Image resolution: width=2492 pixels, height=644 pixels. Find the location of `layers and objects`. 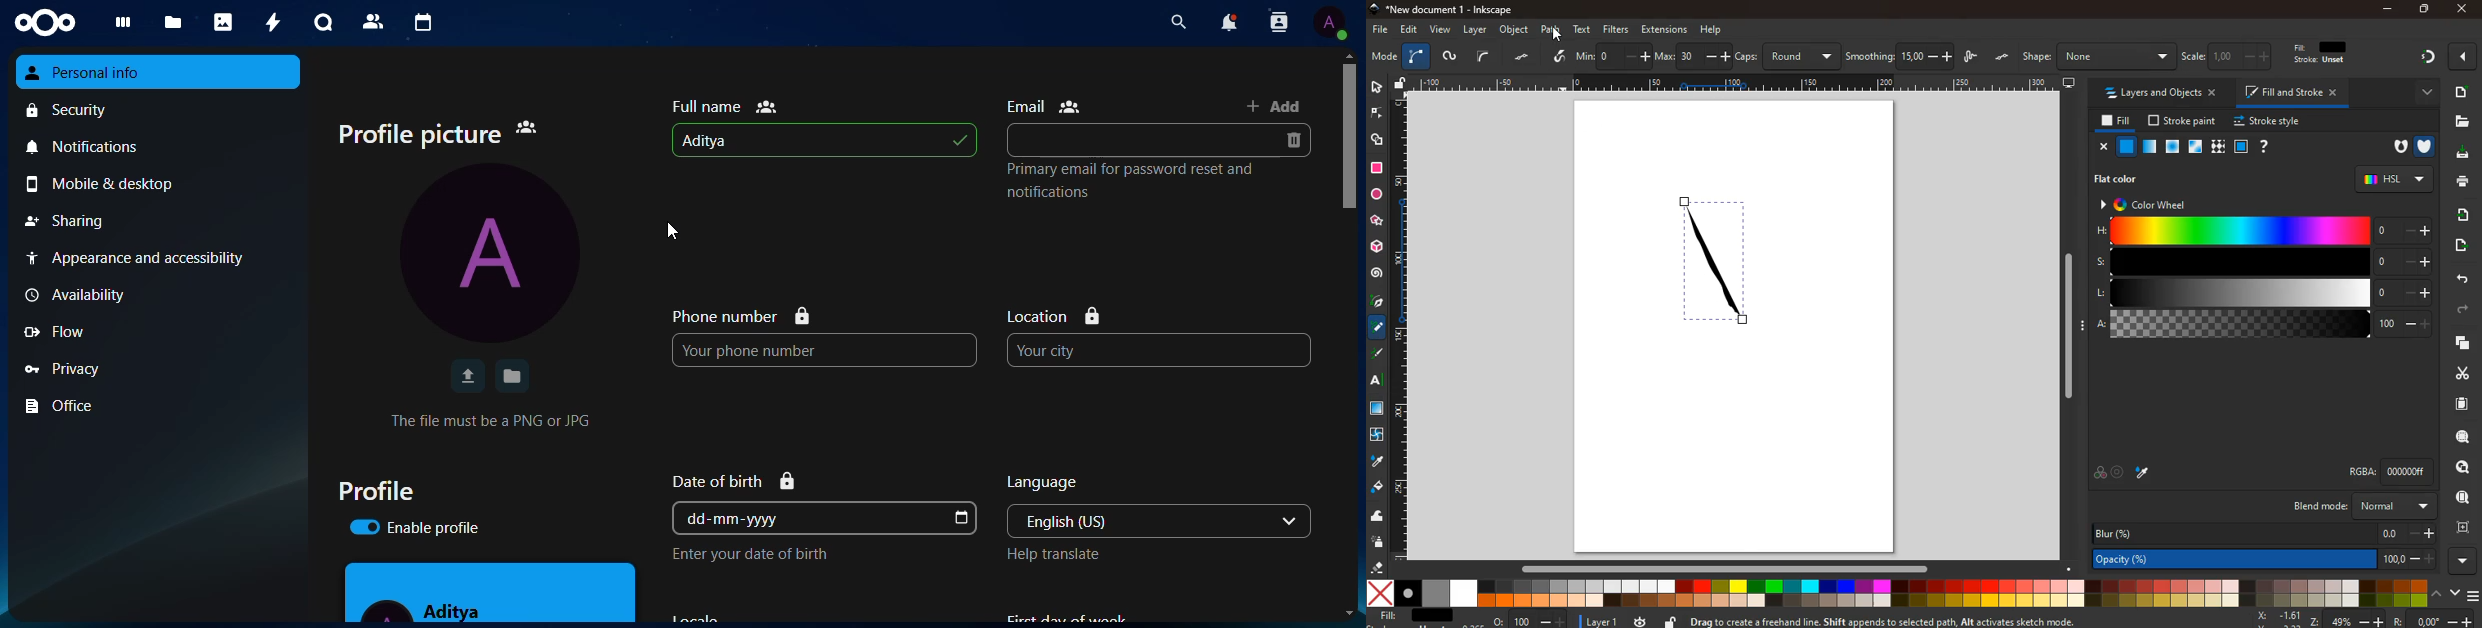

layers and objects is located at coordinates (2160, 92).